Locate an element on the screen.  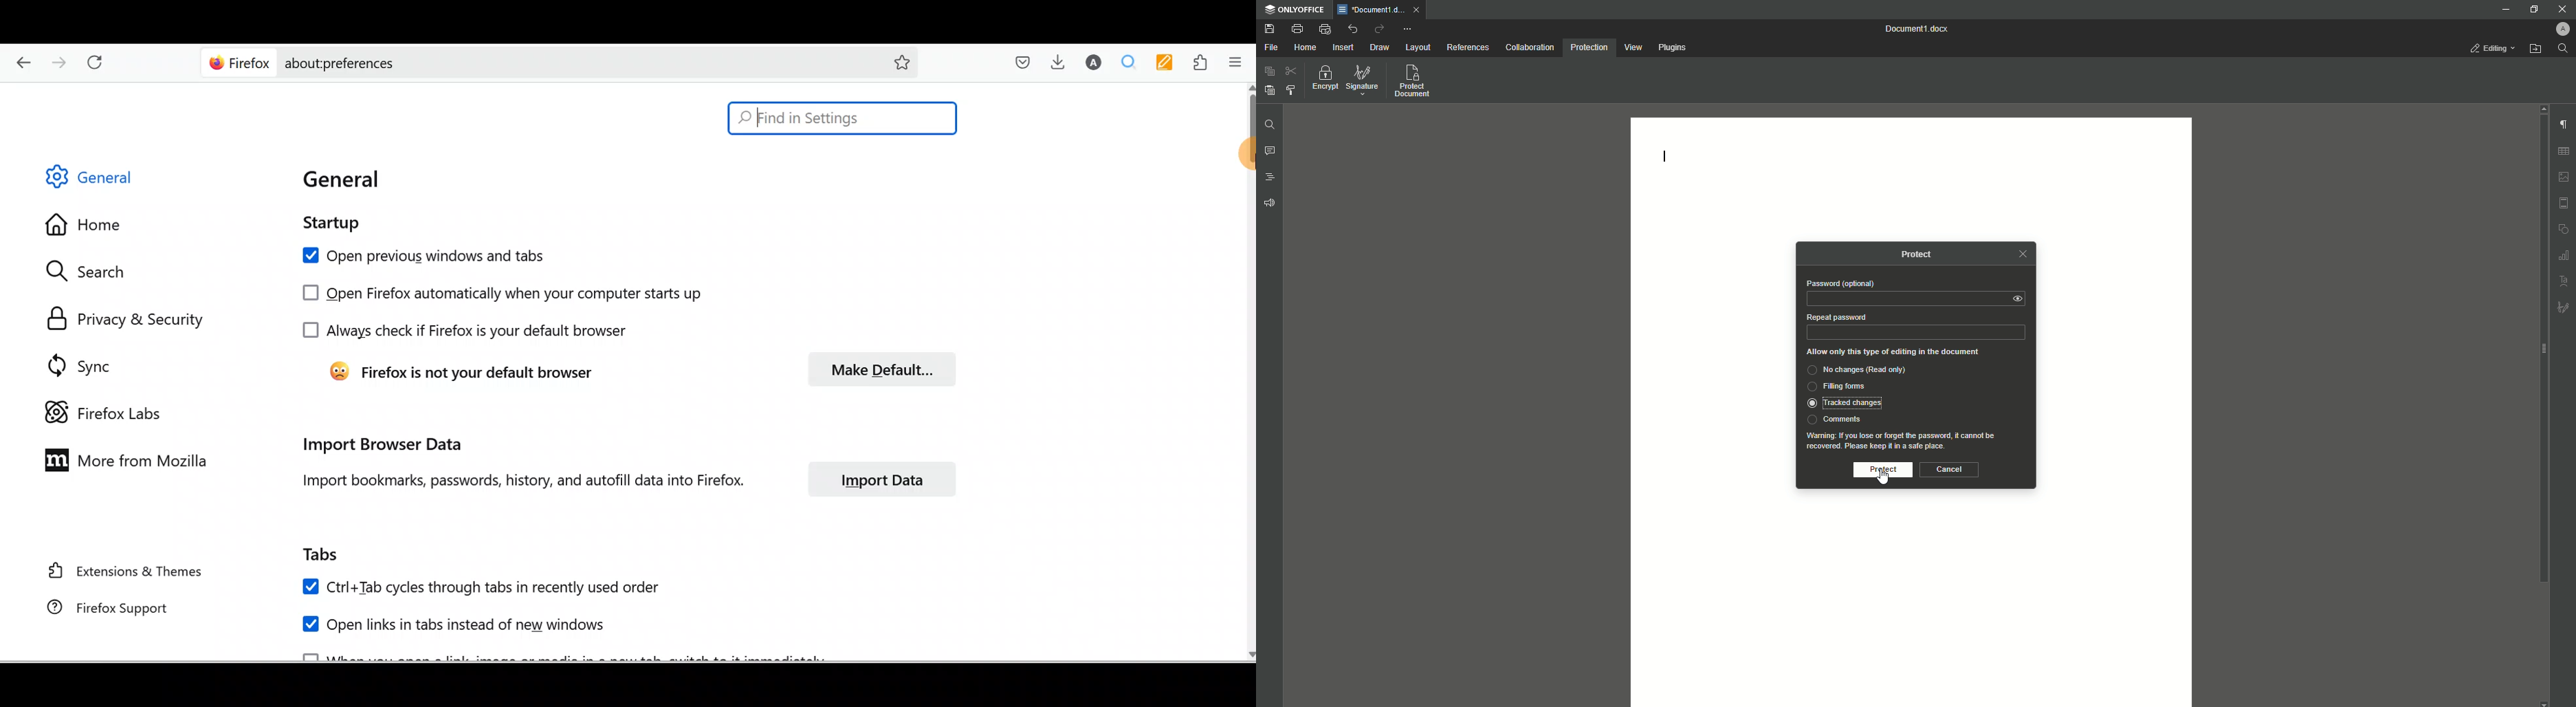
scroll up is located at coordinates (1249, 87).